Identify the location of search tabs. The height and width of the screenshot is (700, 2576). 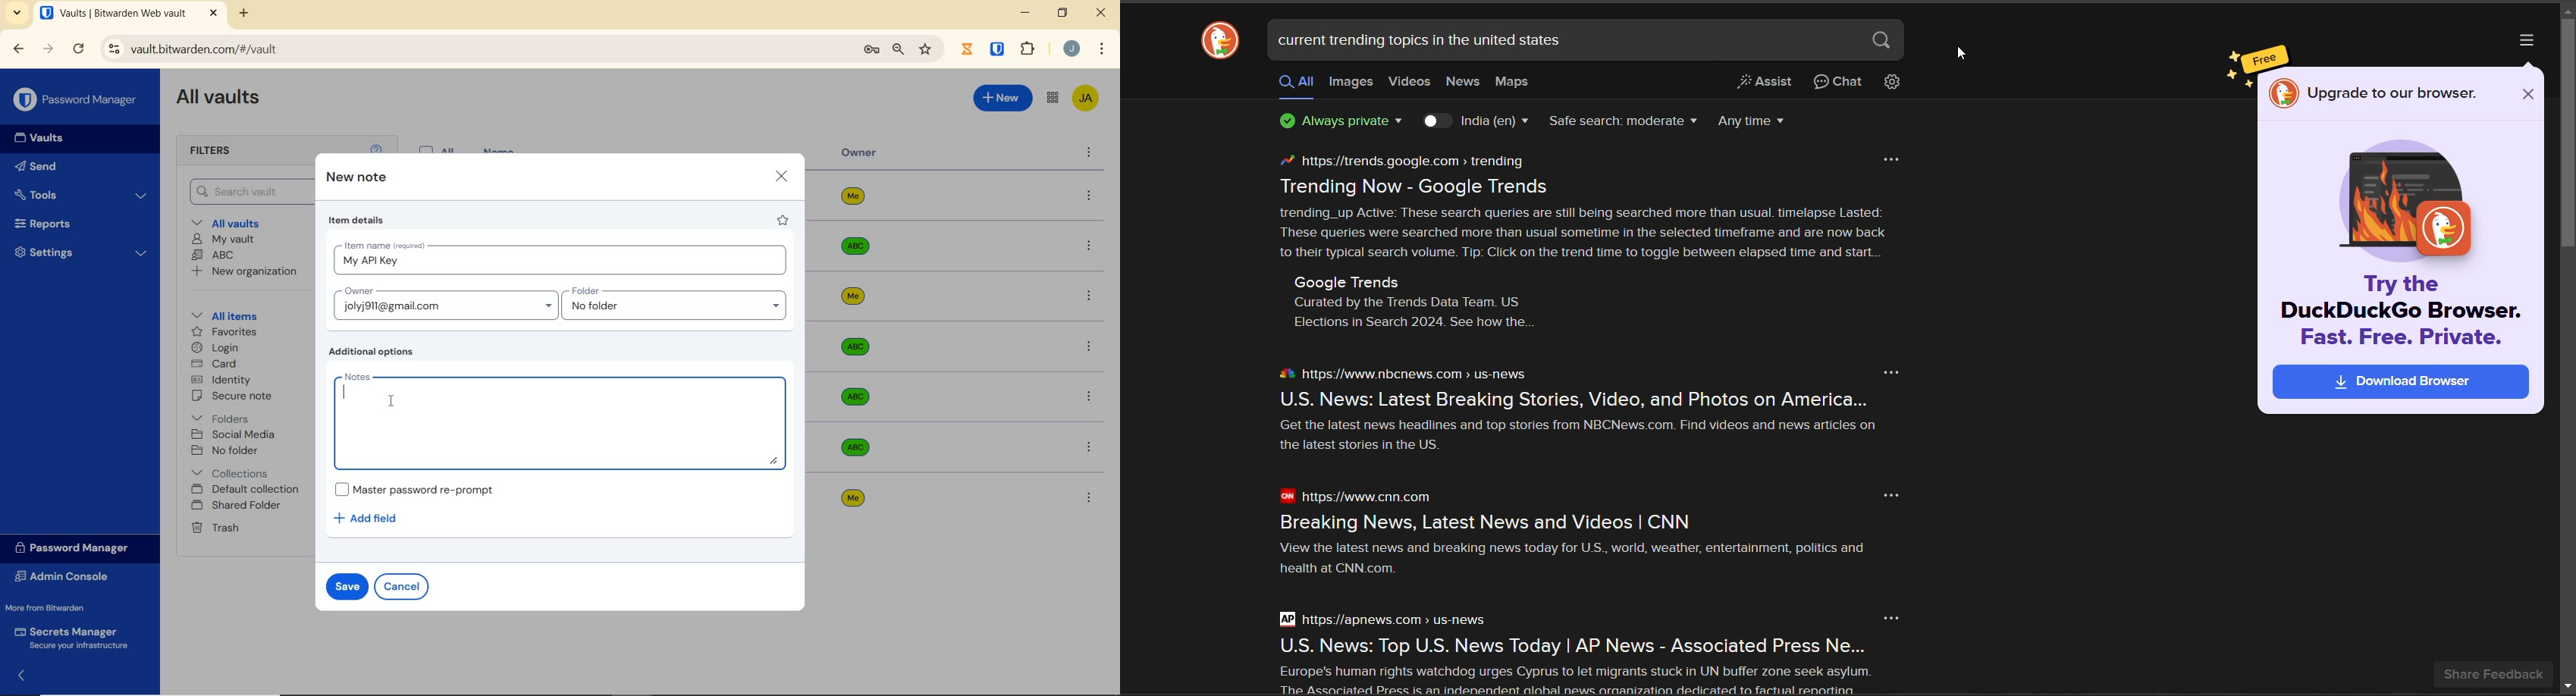
(17, 13).